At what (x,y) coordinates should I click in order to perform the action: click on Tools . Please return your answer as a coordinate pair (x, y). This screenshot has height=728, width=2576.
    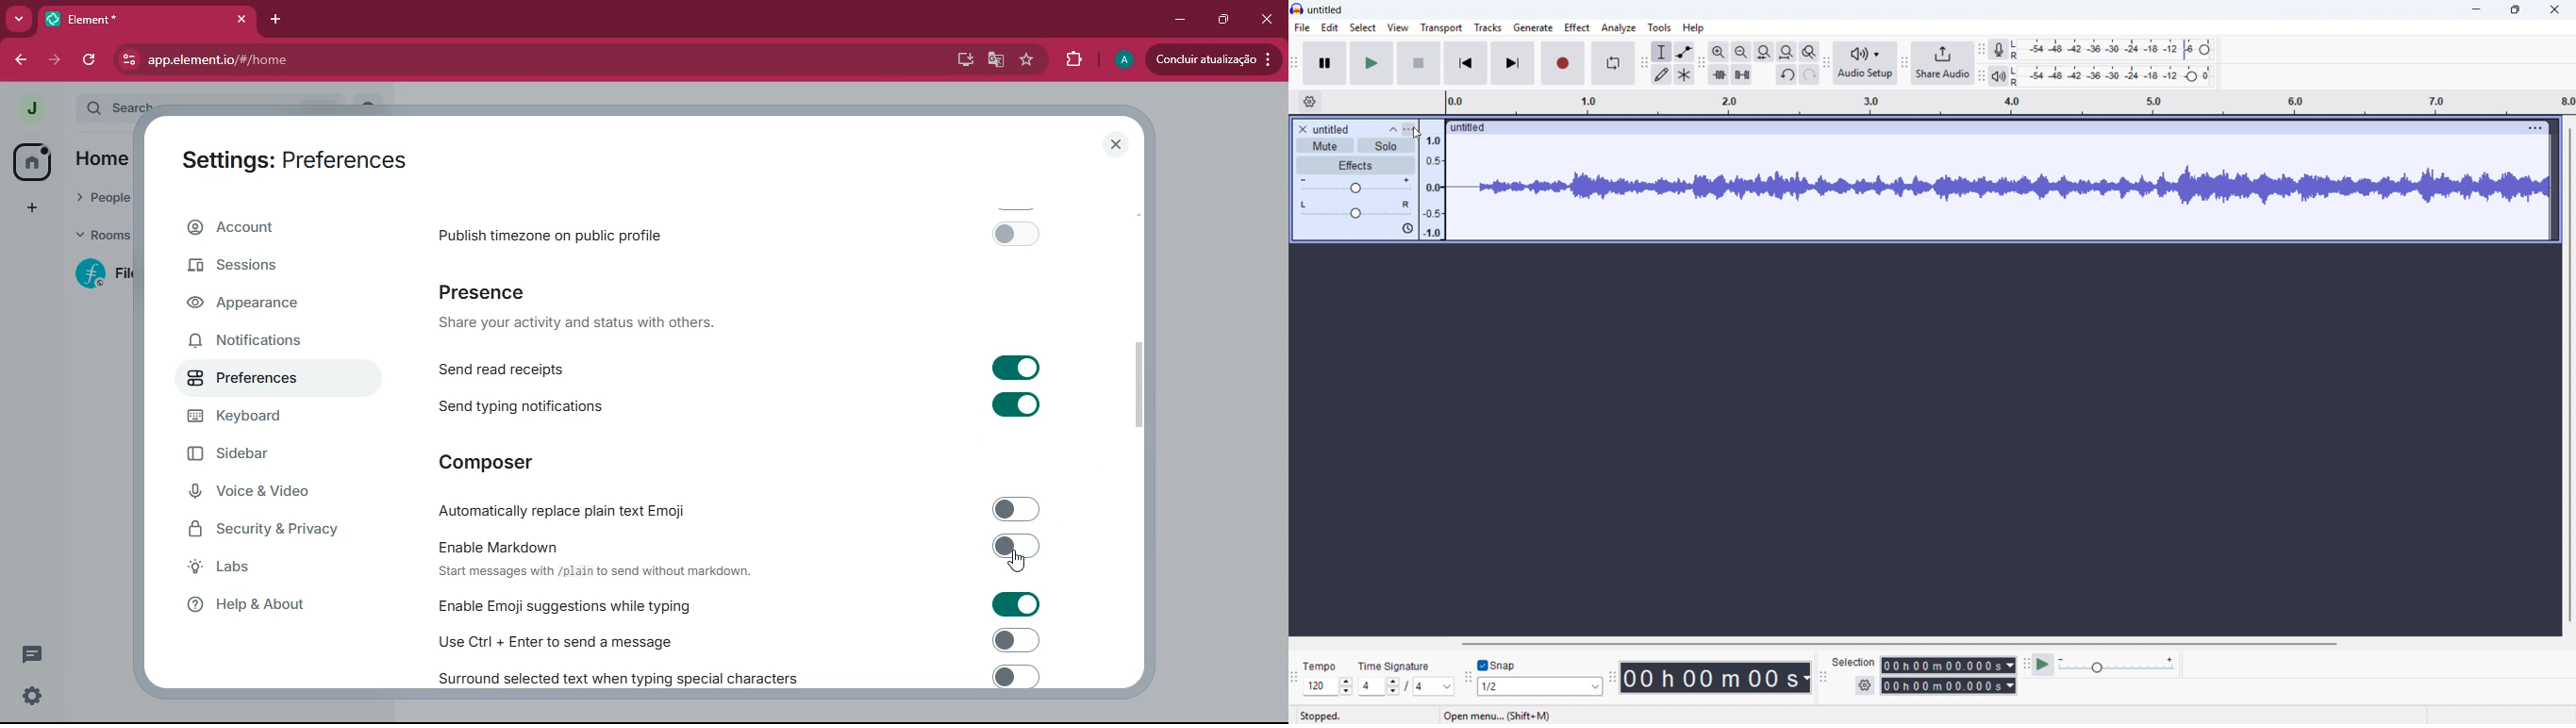
    Looking at the image, I should click on (1660, 27).